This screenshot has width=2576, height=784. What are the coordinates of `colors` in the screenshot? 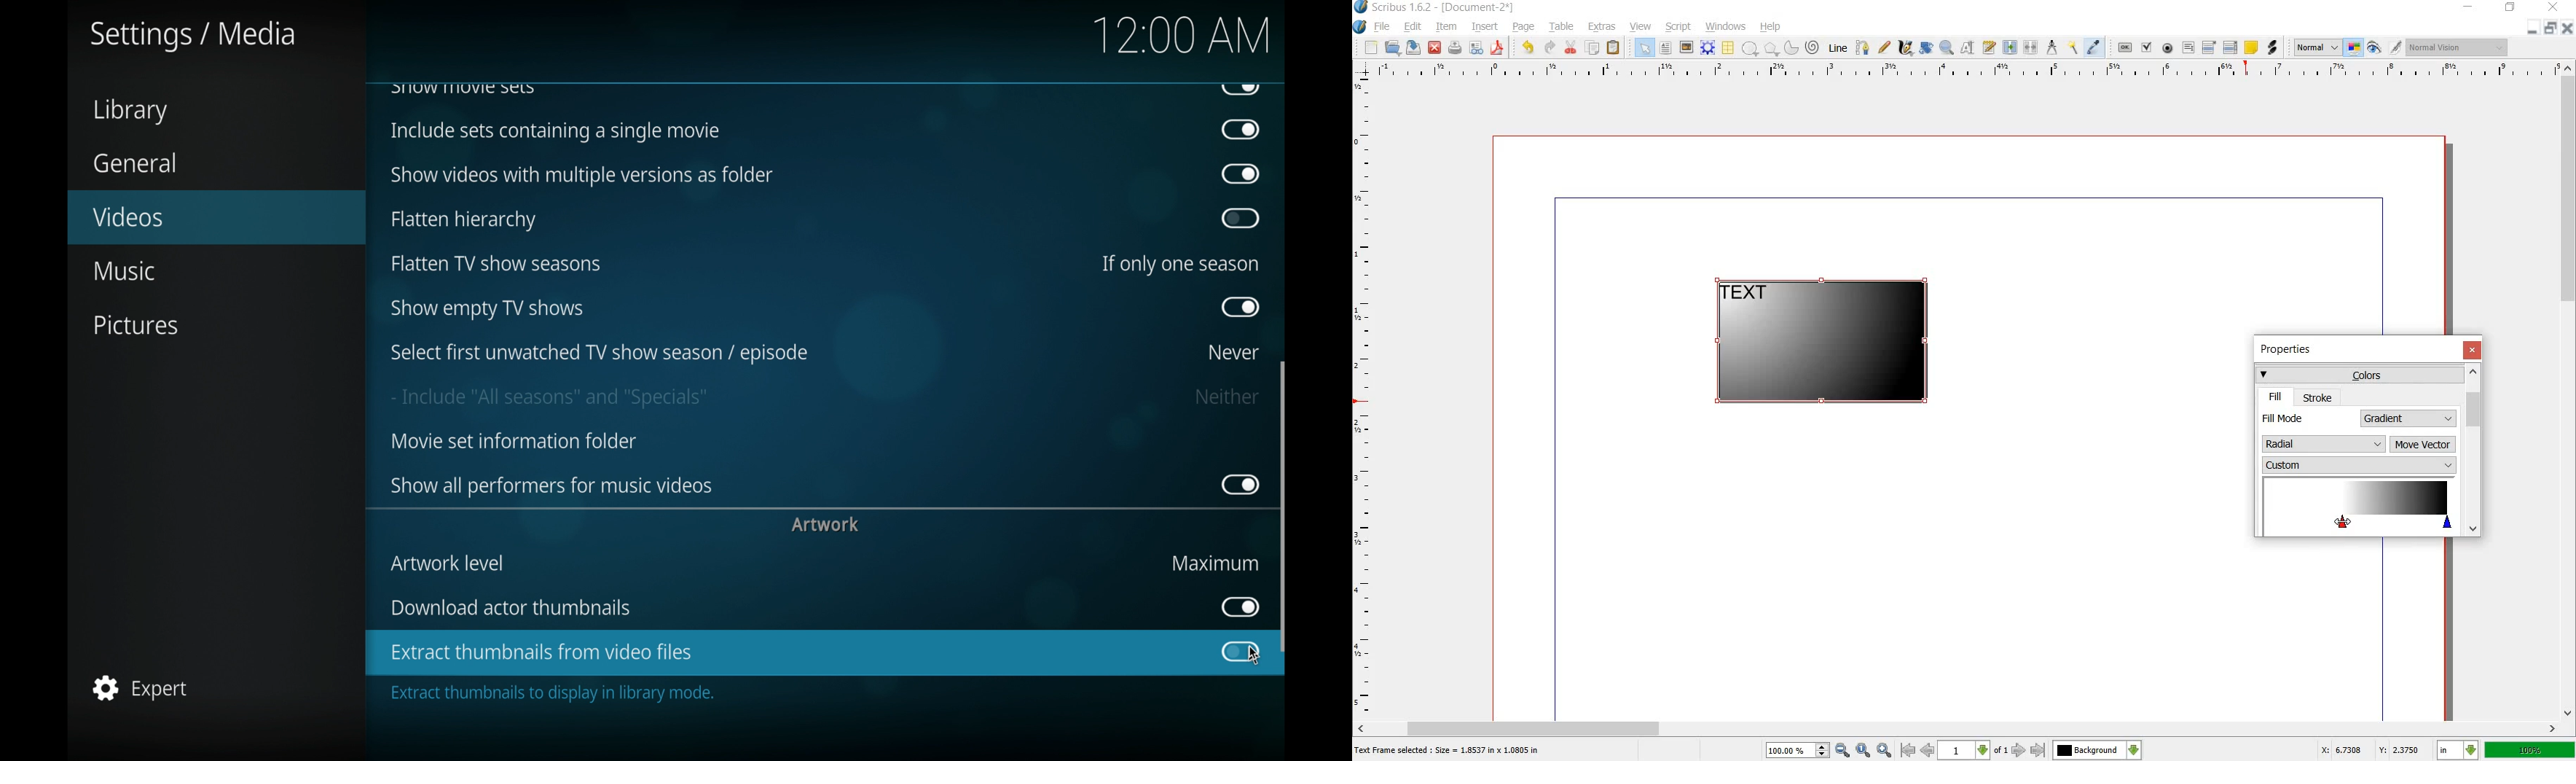 It's located at (2358, 374).